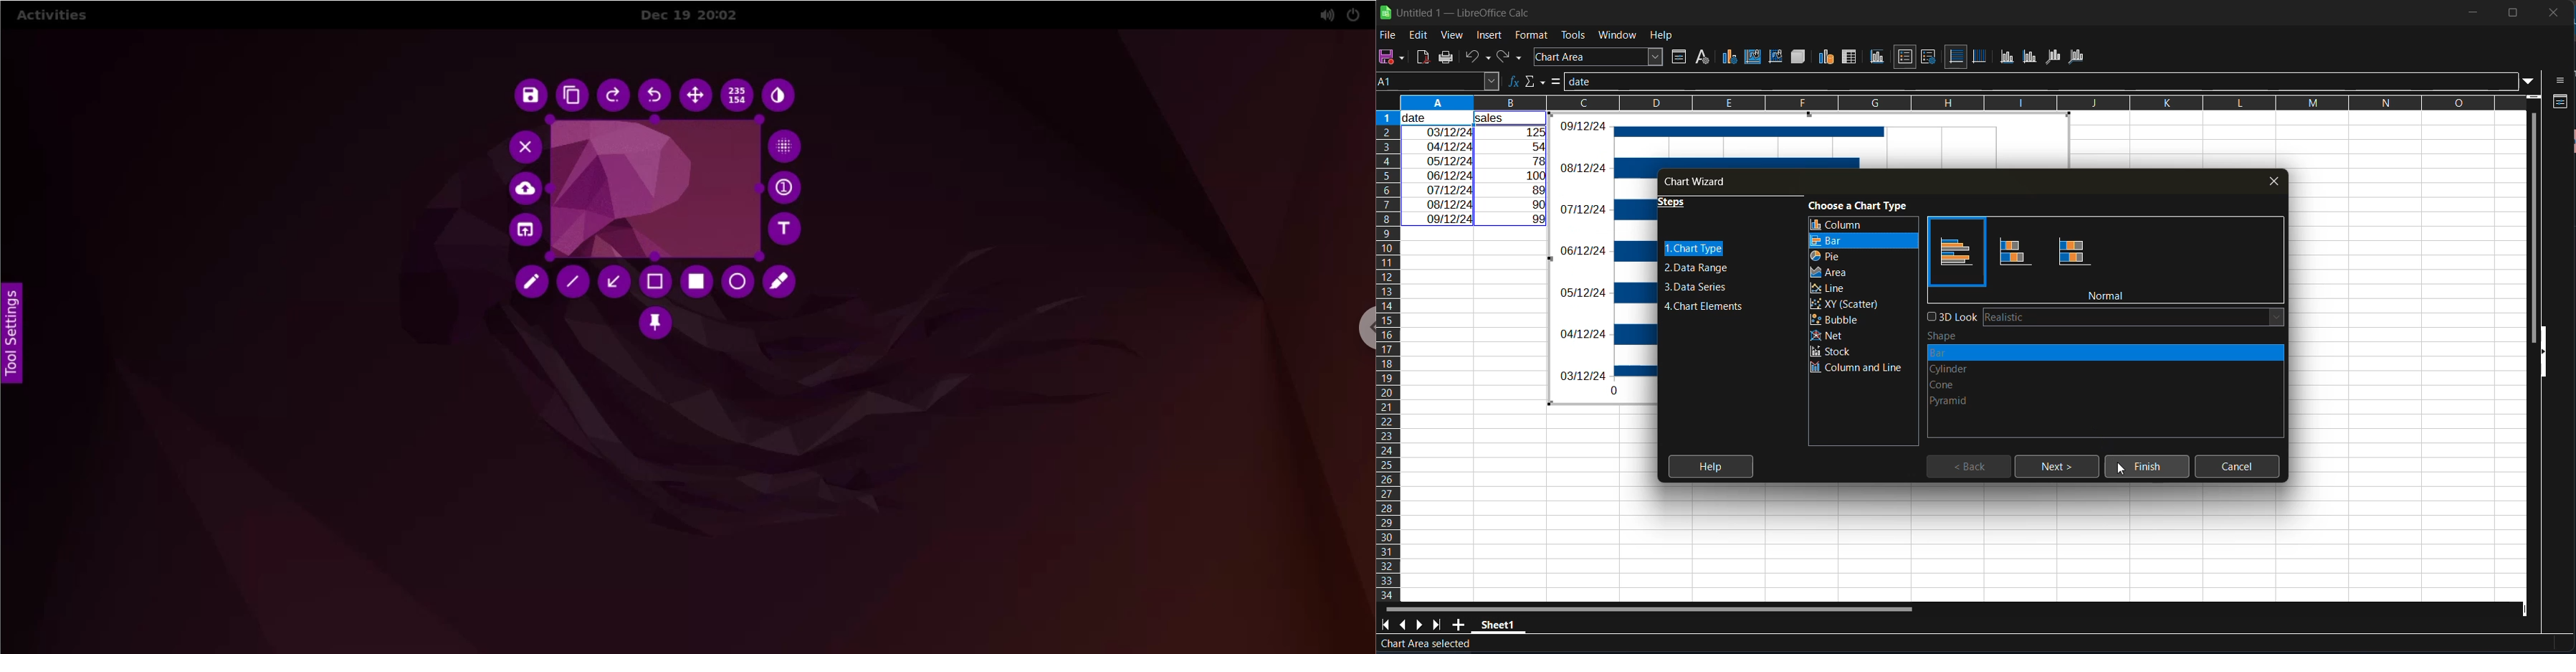  Describe the element at coordinates (1456, 36) in the screenshot. I see `view` at that location.